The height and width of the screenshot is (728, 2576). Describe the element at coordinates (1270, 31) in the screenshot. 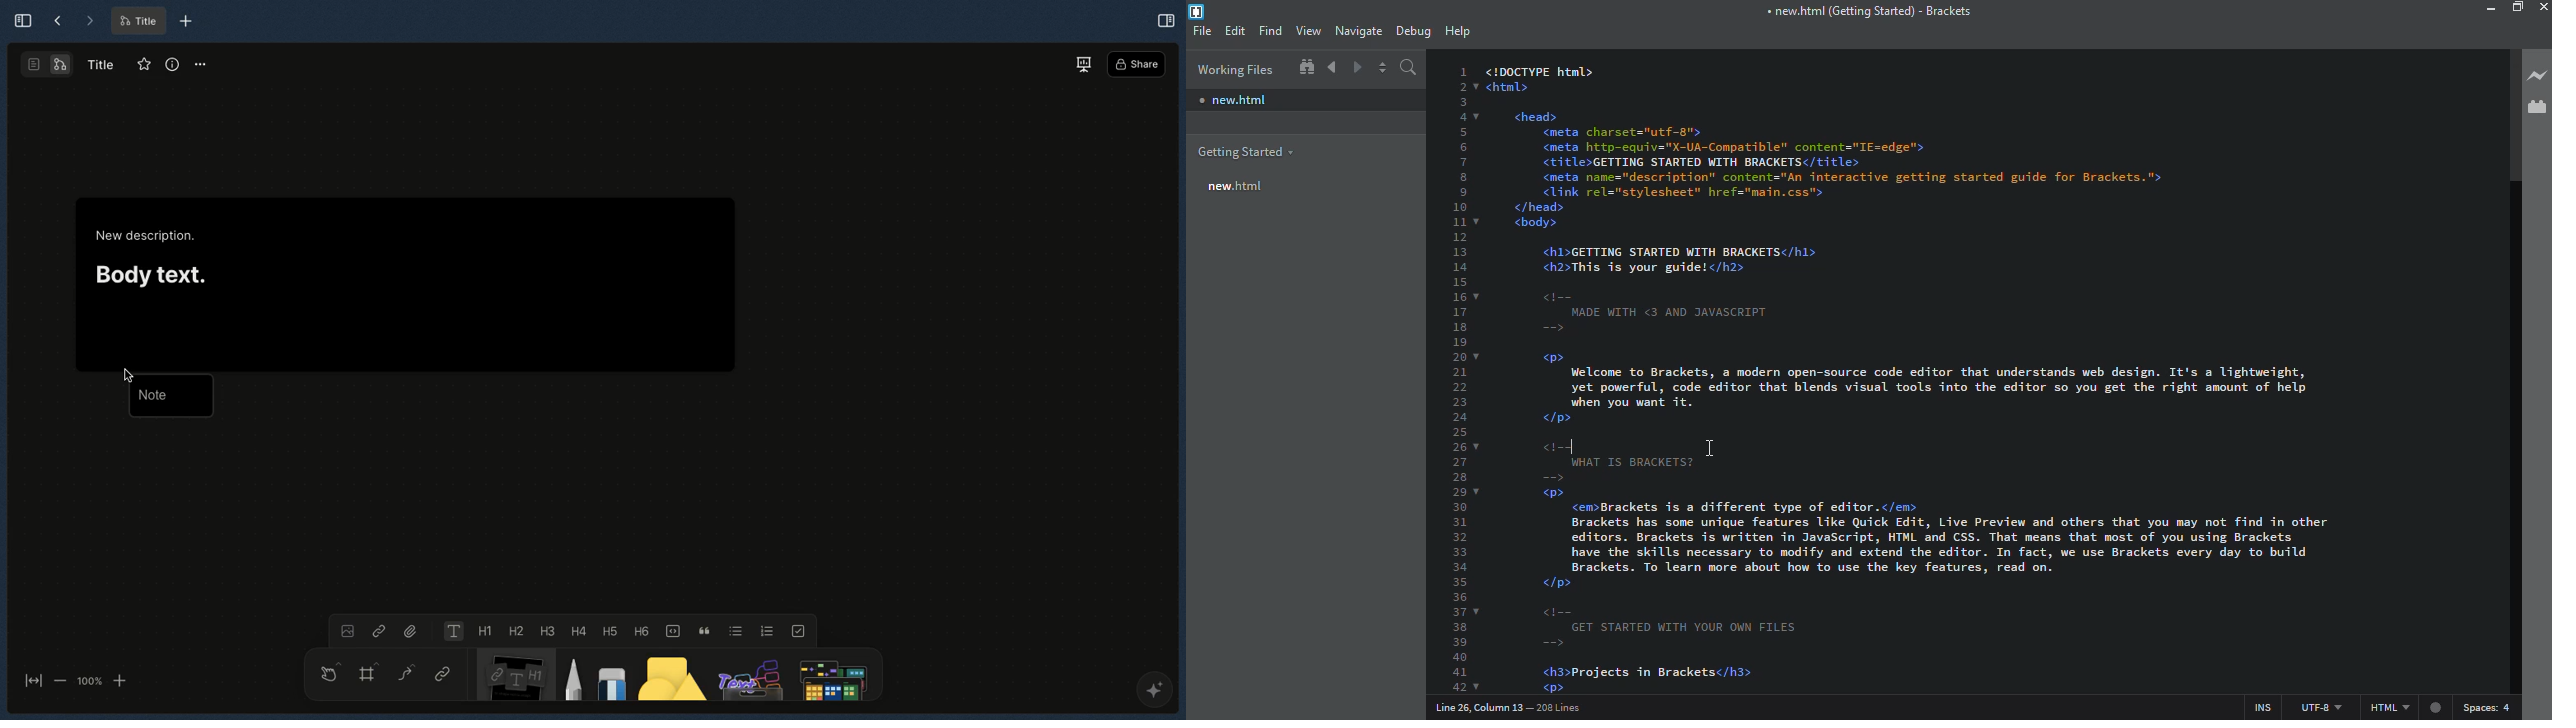

I see `find` at that location.